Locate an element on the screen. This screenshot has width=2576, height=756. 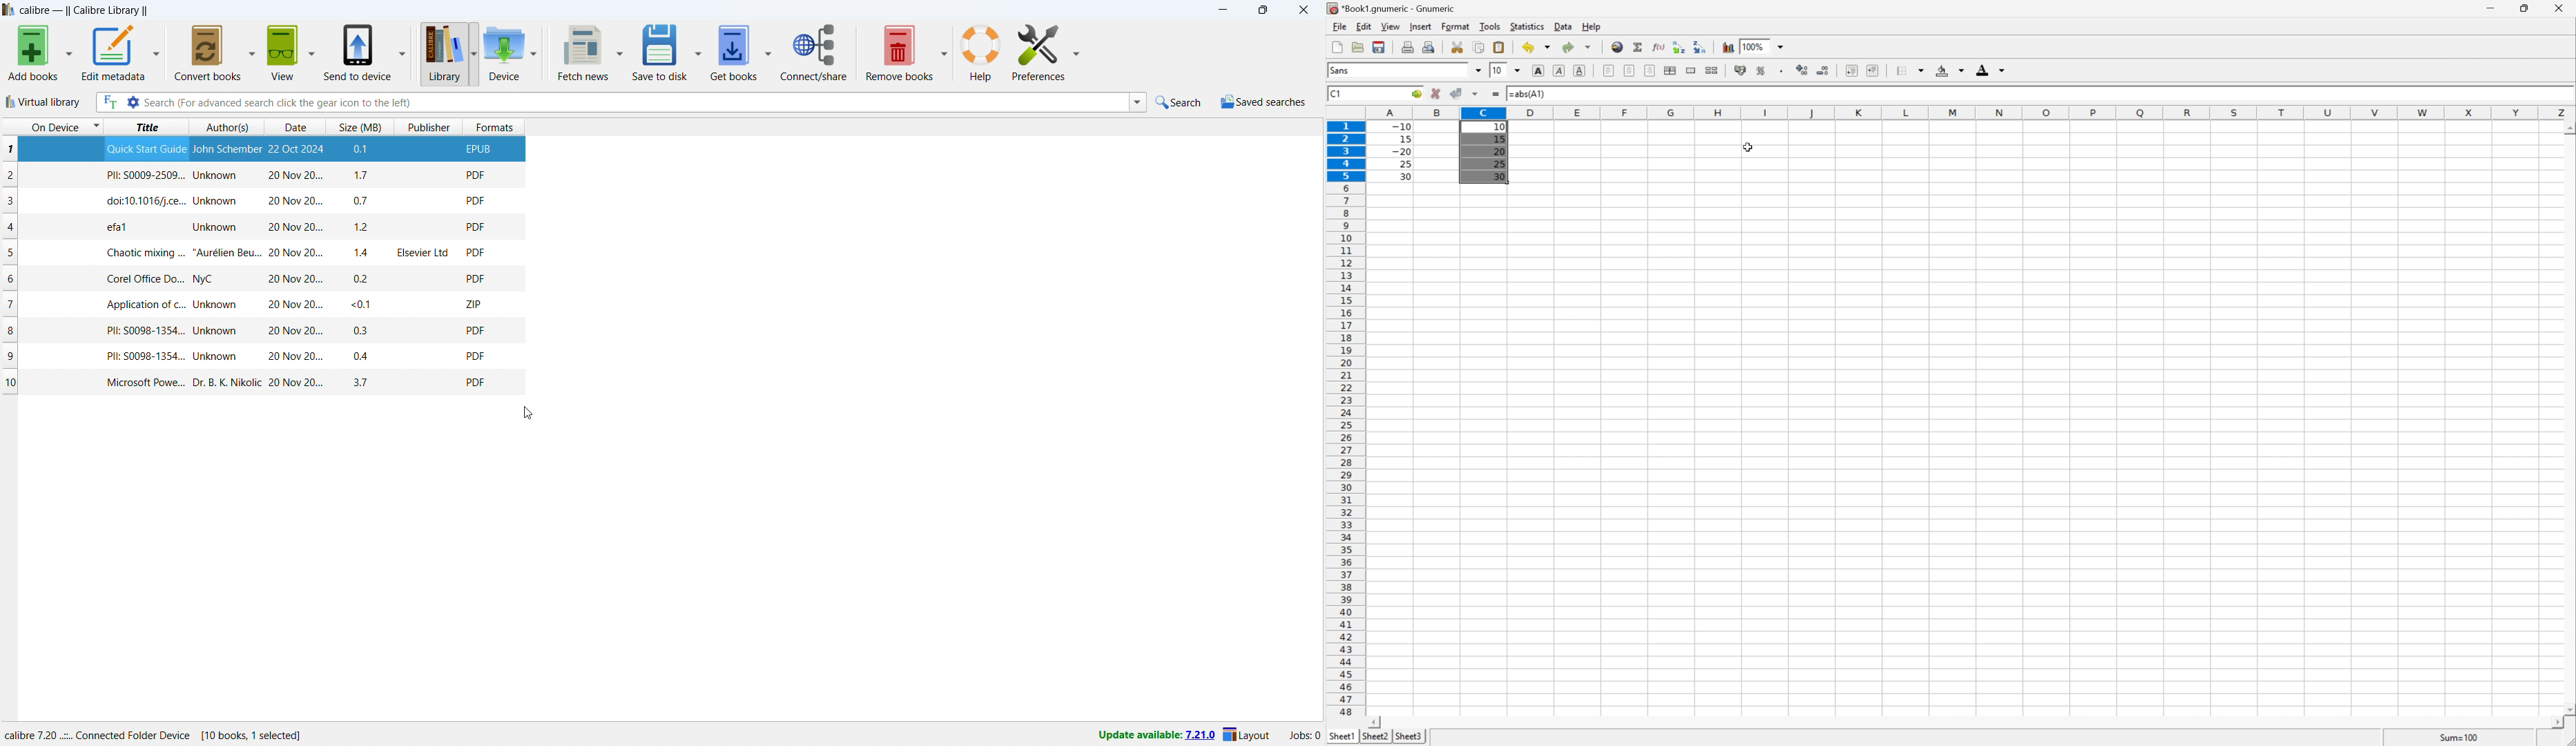
quick search is located at coordinates (1179, 102).